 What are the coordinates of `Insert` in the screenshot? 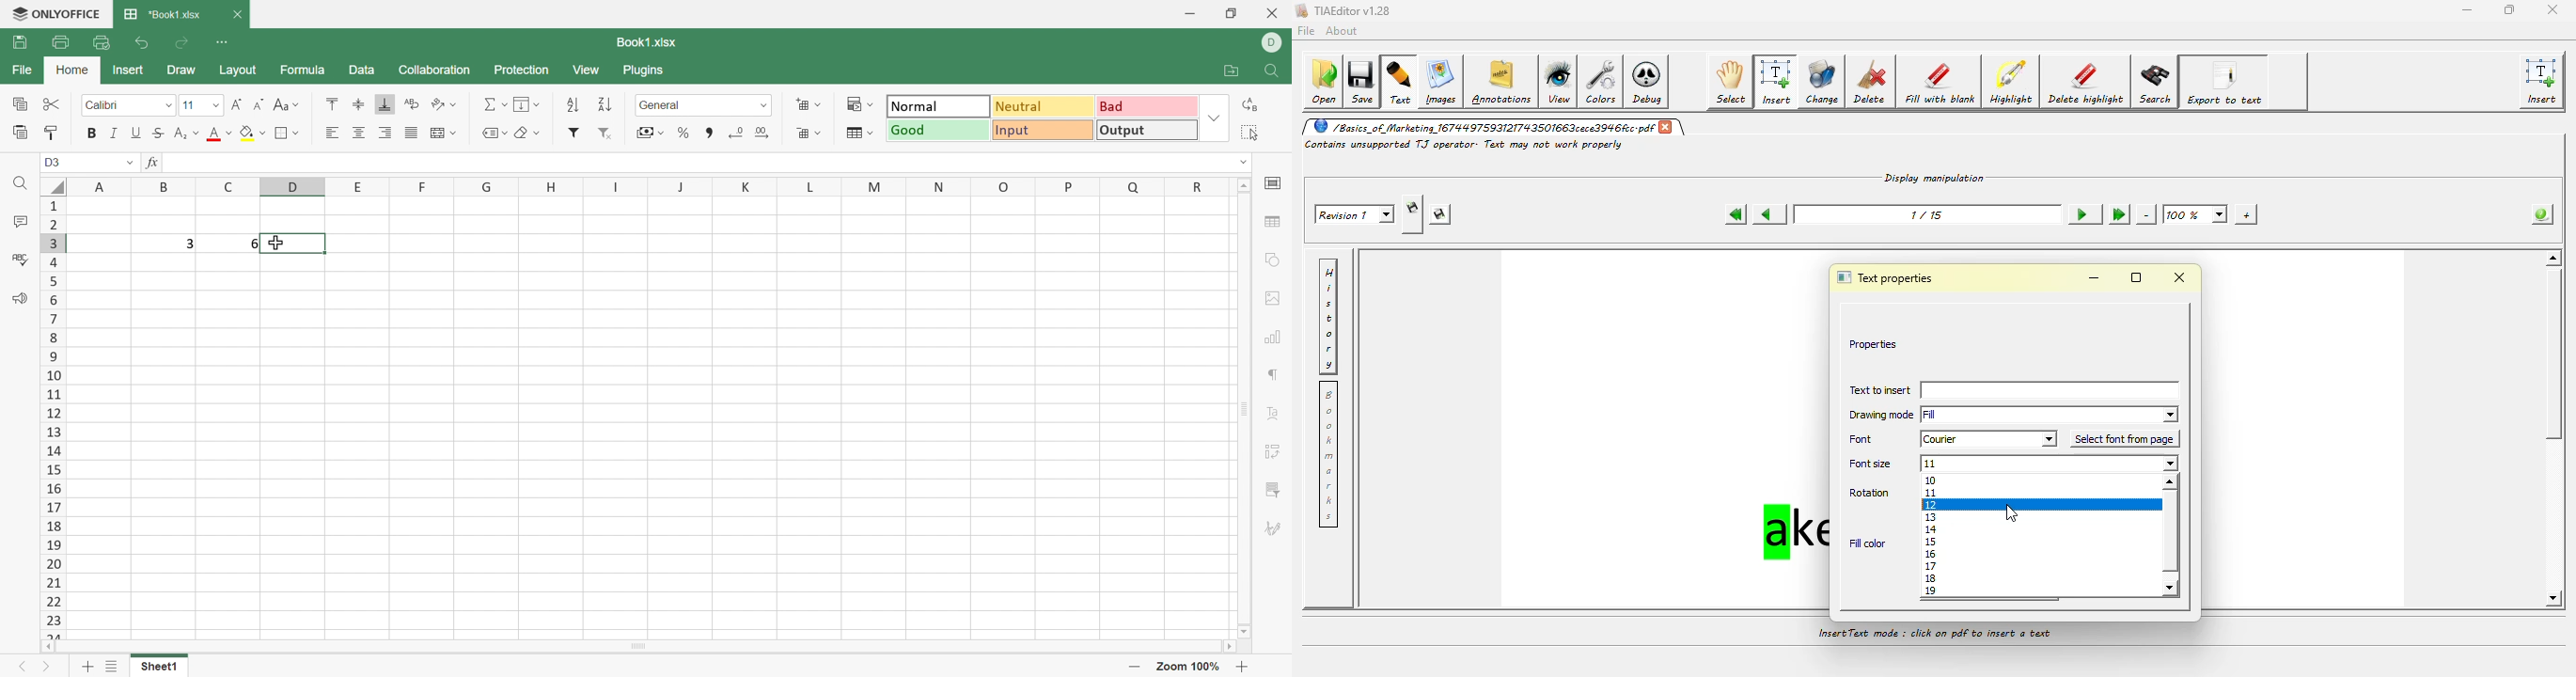 It's located at (131, 70).